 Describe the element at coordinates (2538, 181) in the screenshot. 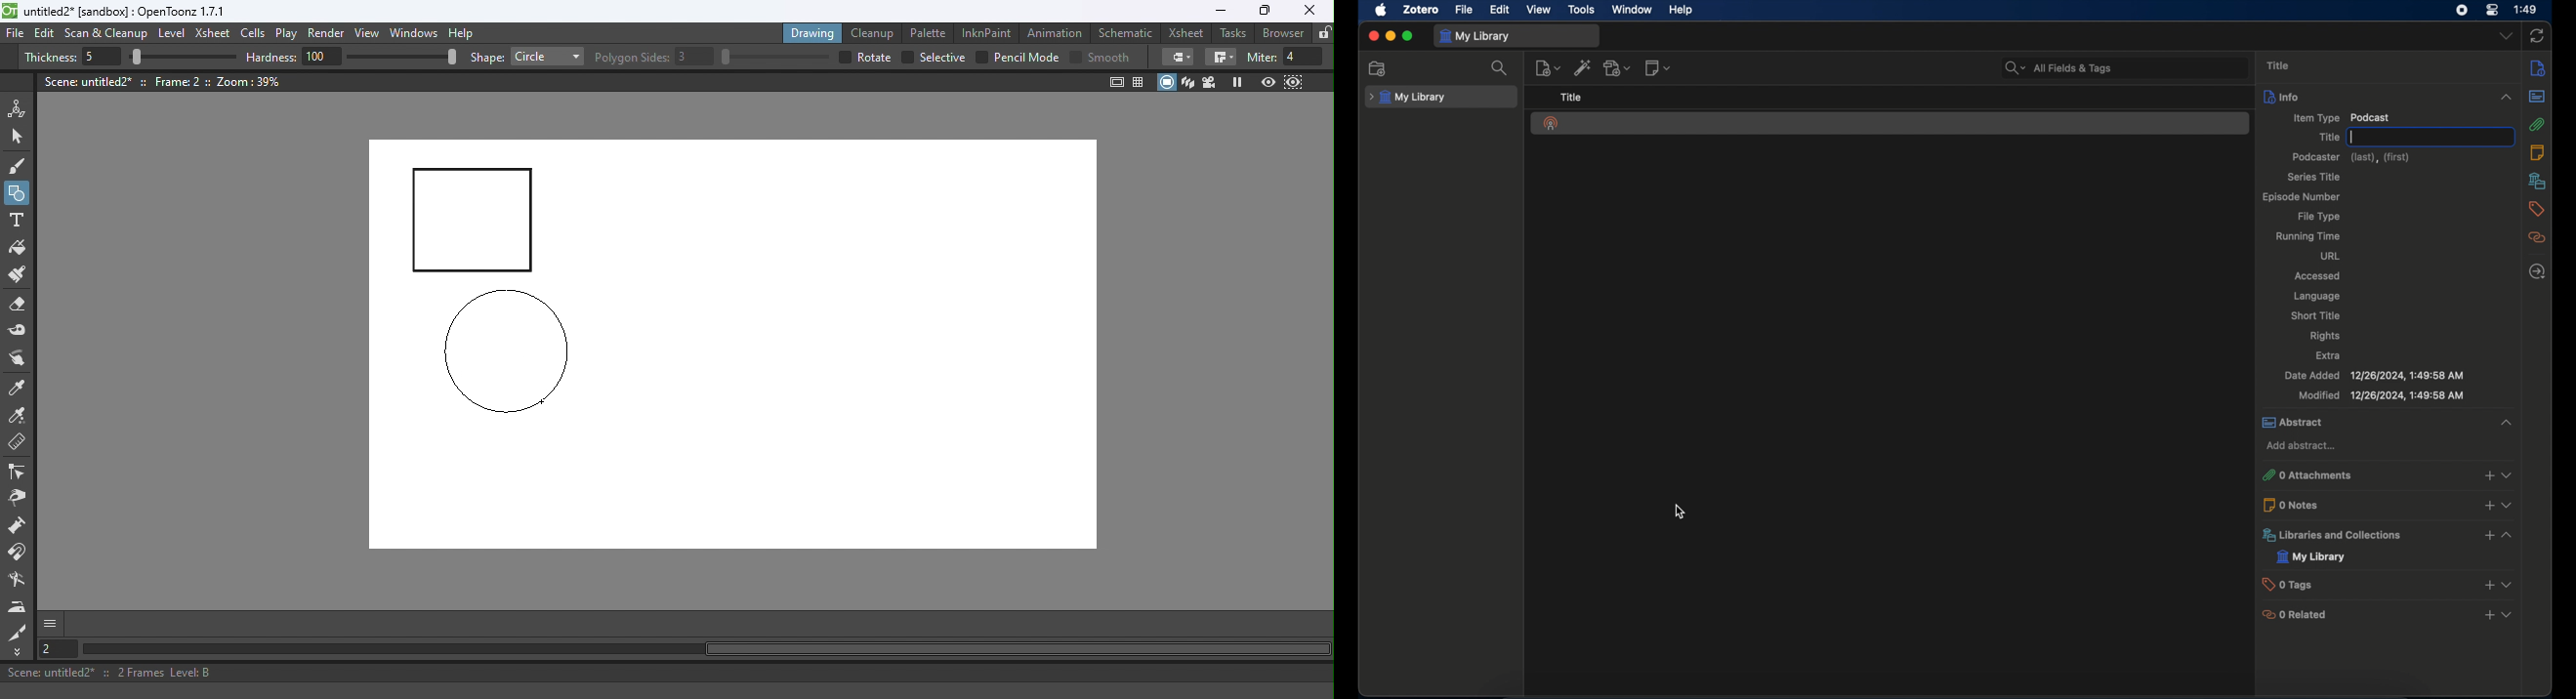

I see `libraries` at that location.